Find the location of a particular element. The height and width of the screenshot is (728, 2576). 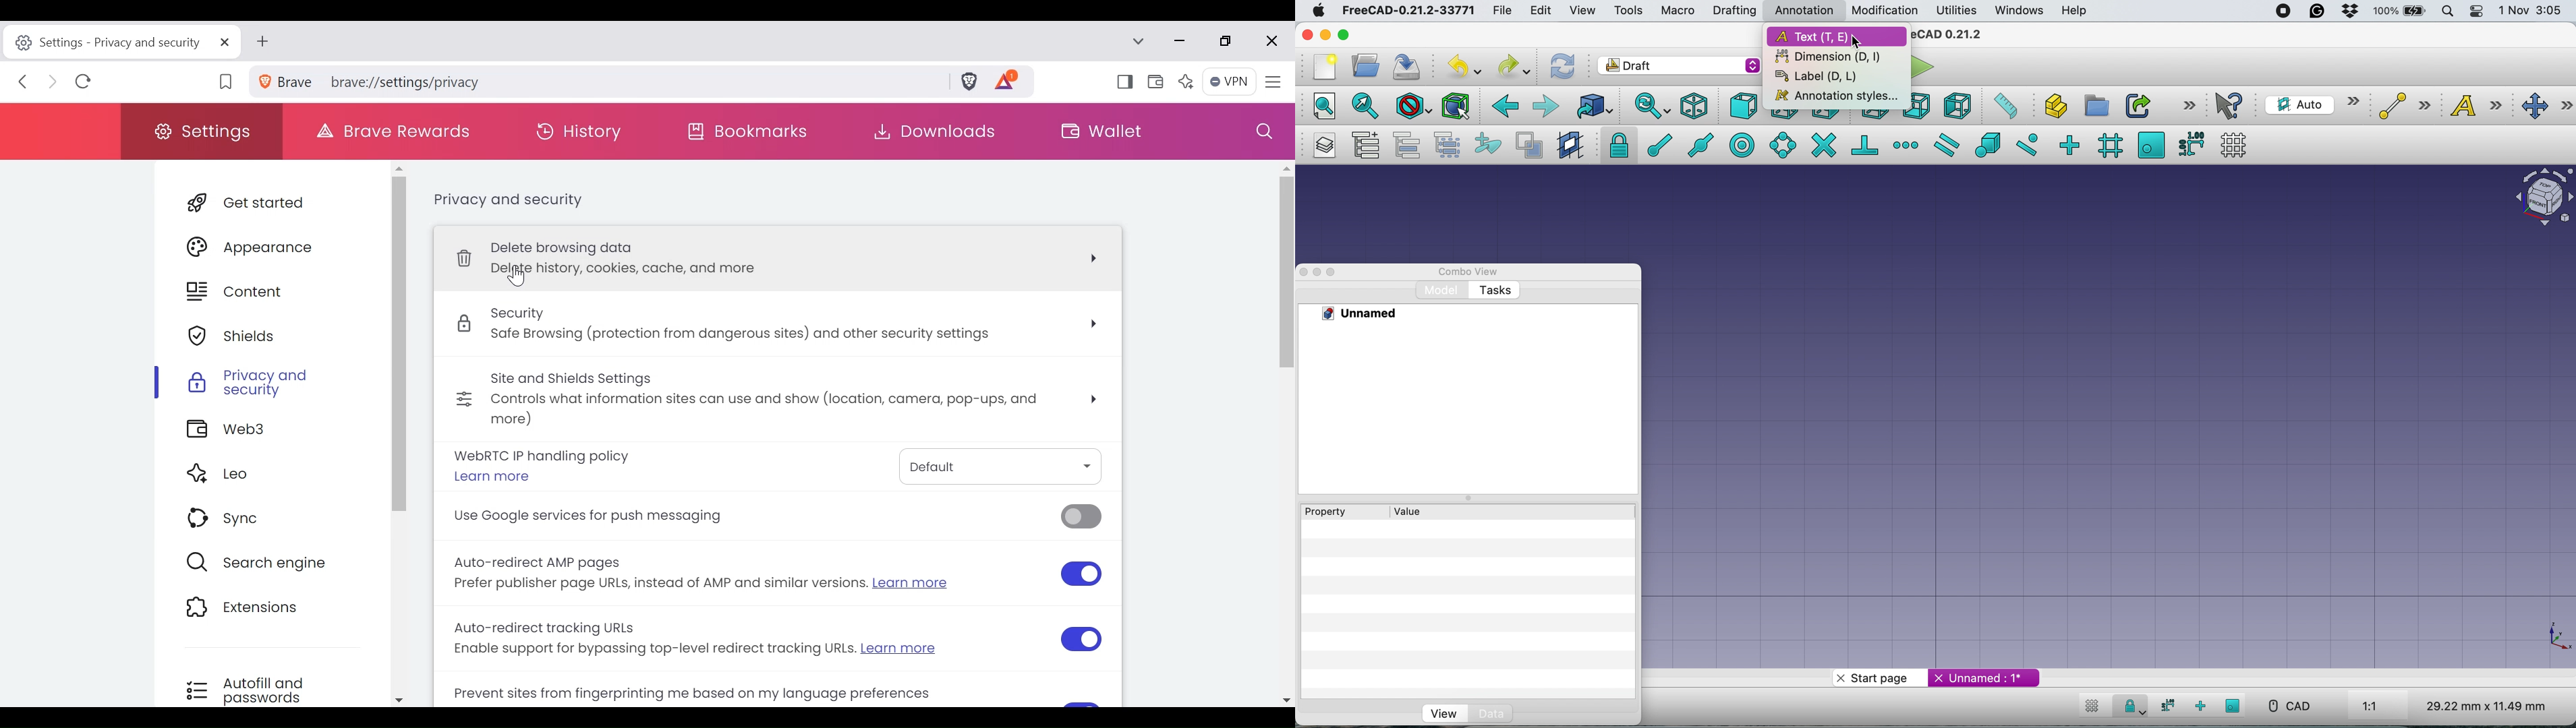

draw style is located at coordinates (1413, 107).